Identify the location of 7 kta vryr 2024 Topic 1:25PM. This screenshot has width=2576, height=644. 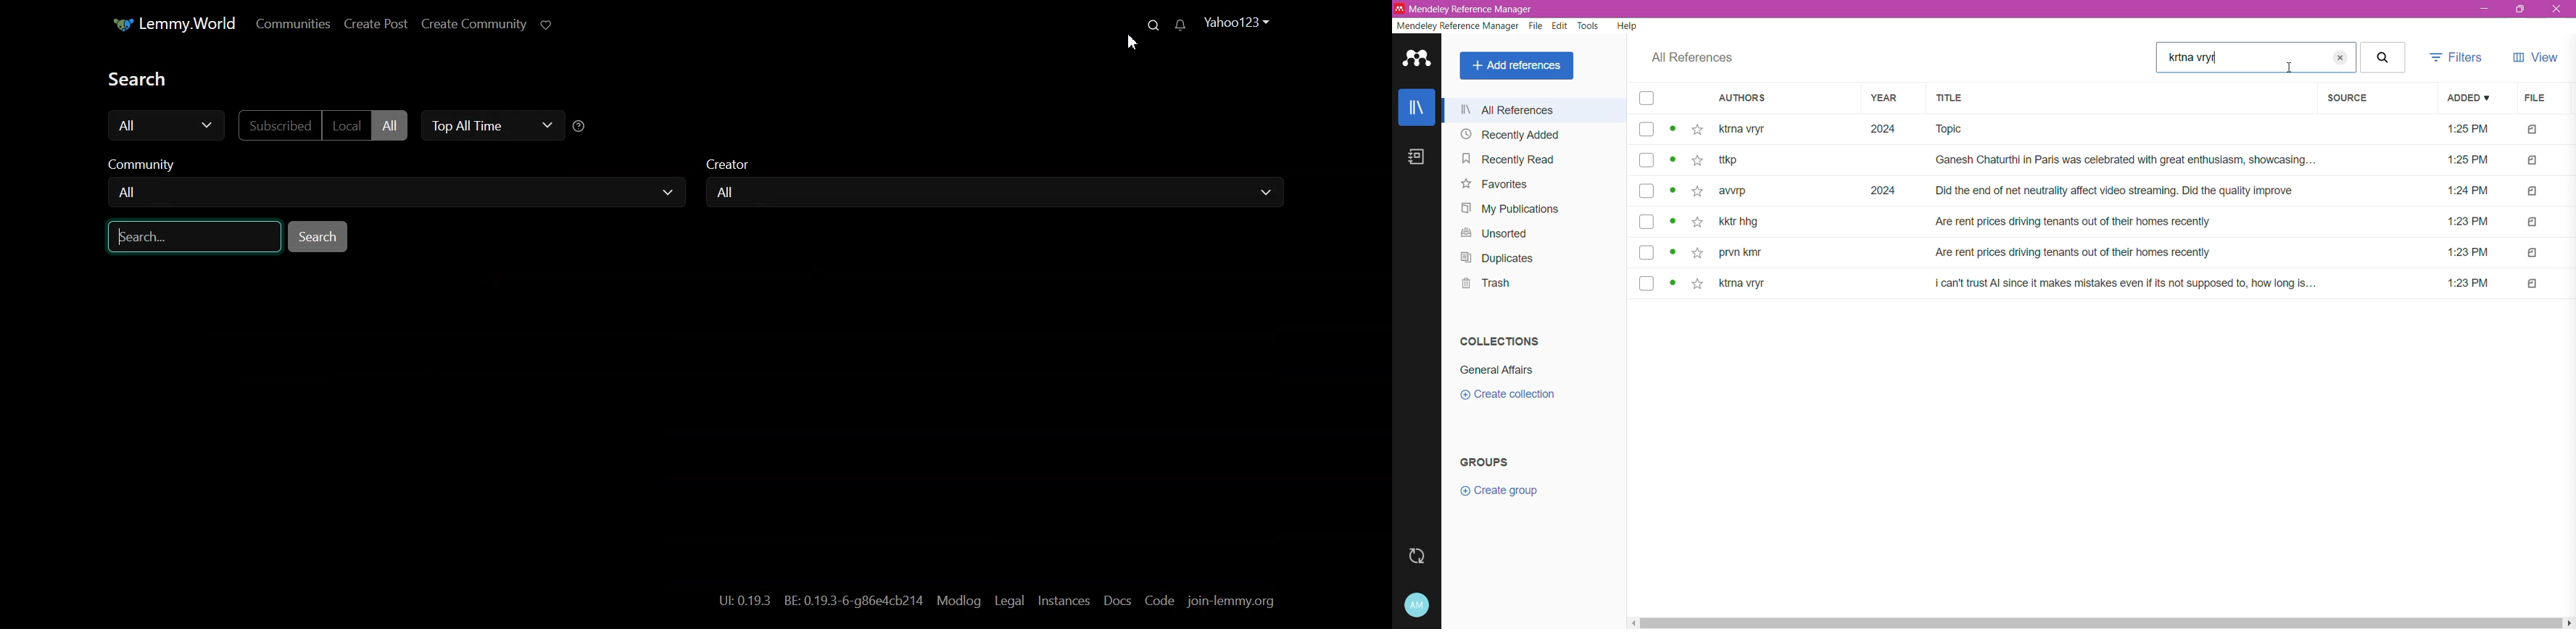
(2111, 131).